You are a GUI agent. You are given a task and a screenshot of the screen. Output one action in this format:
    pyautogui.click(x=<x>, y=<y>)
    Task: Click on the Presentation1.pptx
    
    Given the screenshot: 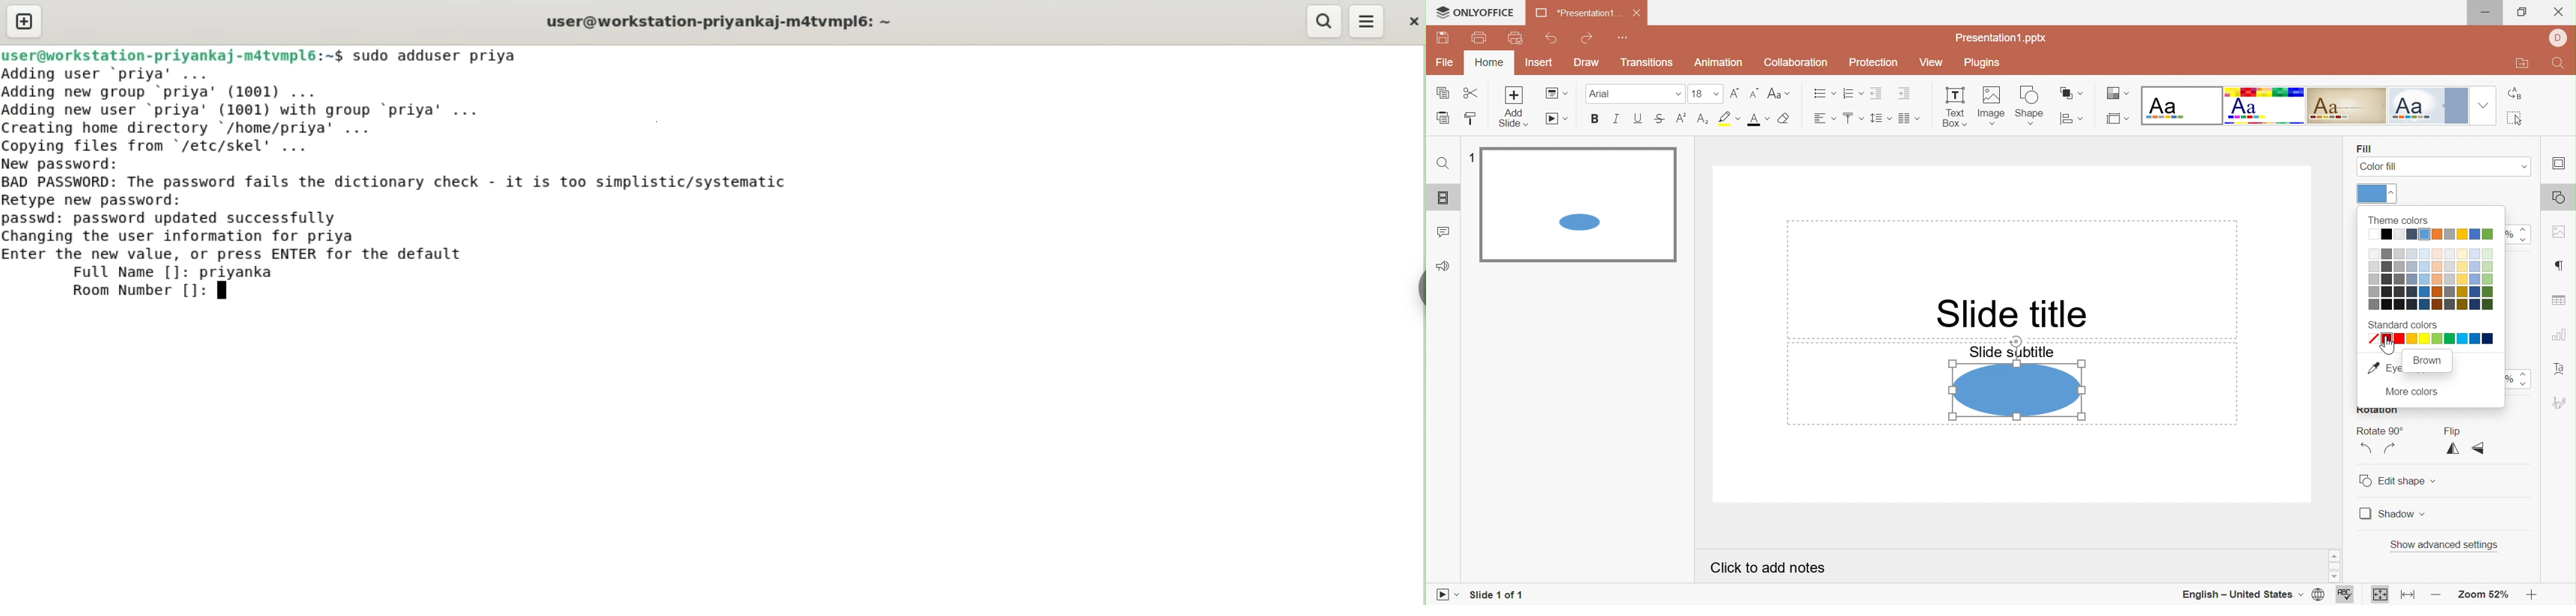 What is the action you would take?
    pyautogui.click(x=2002, y=39)
    